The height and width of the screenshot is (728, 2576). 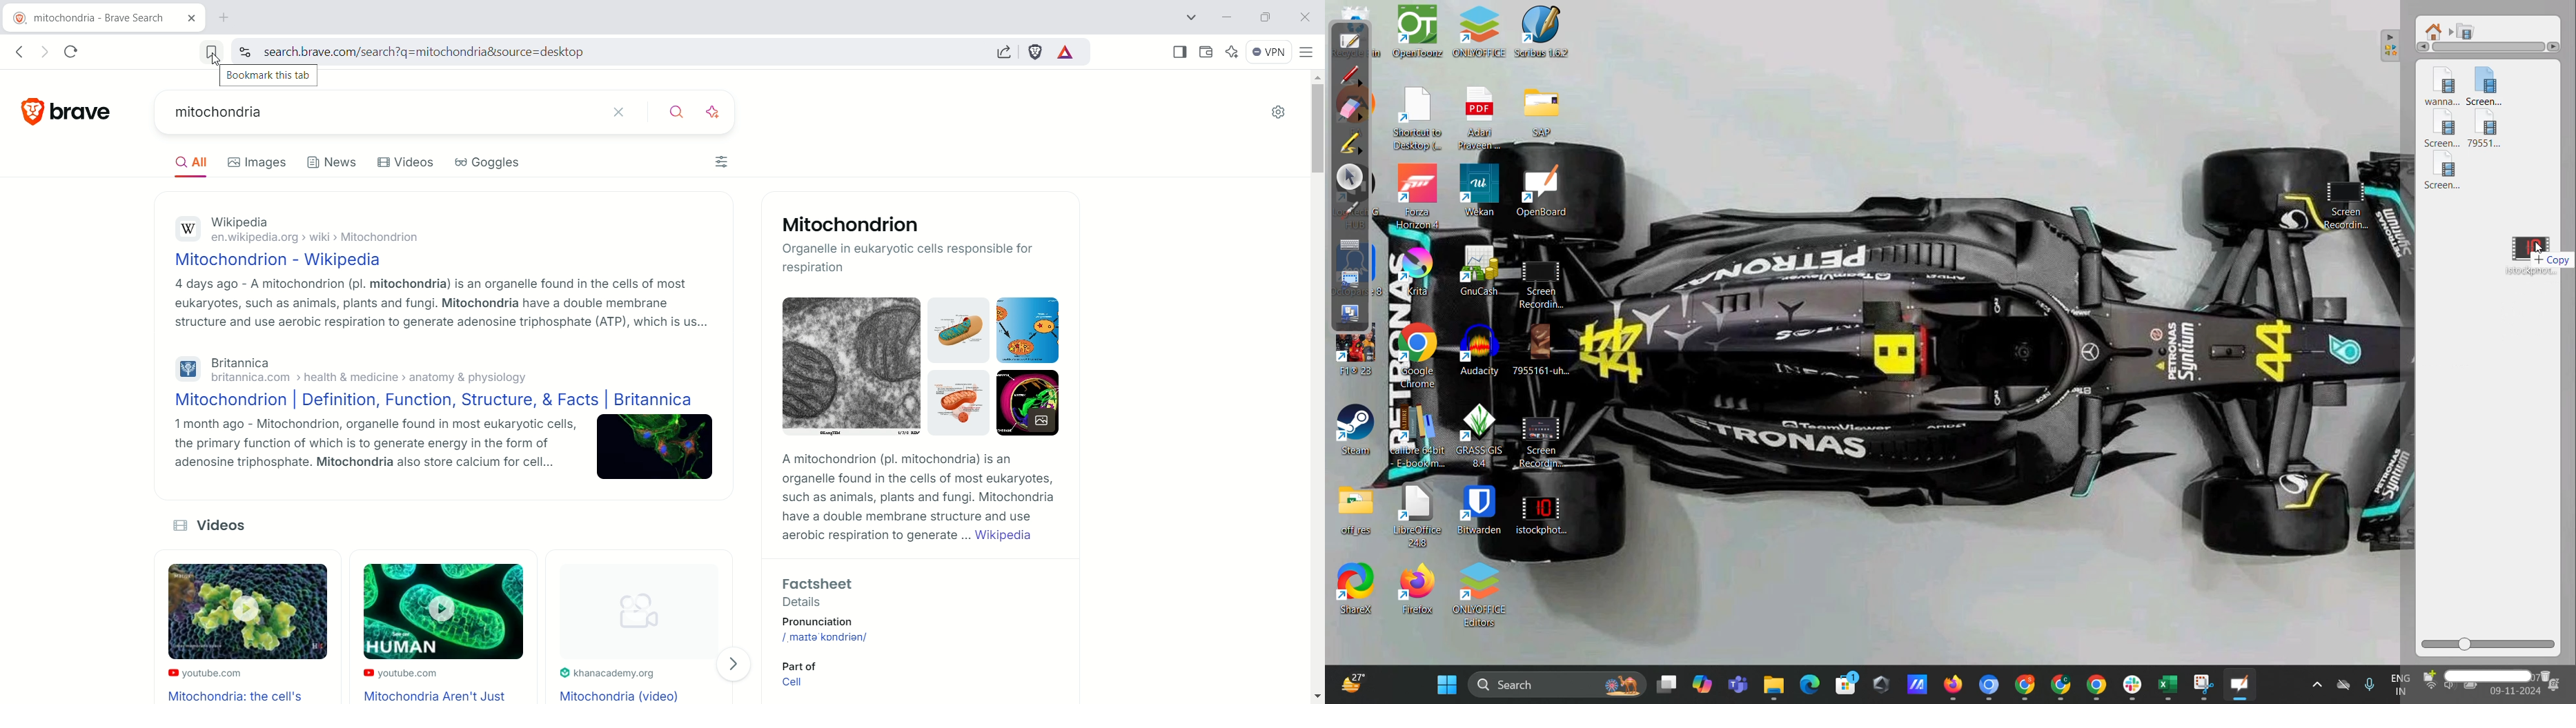 I want to click on copy, so click(x=2557, y=263).